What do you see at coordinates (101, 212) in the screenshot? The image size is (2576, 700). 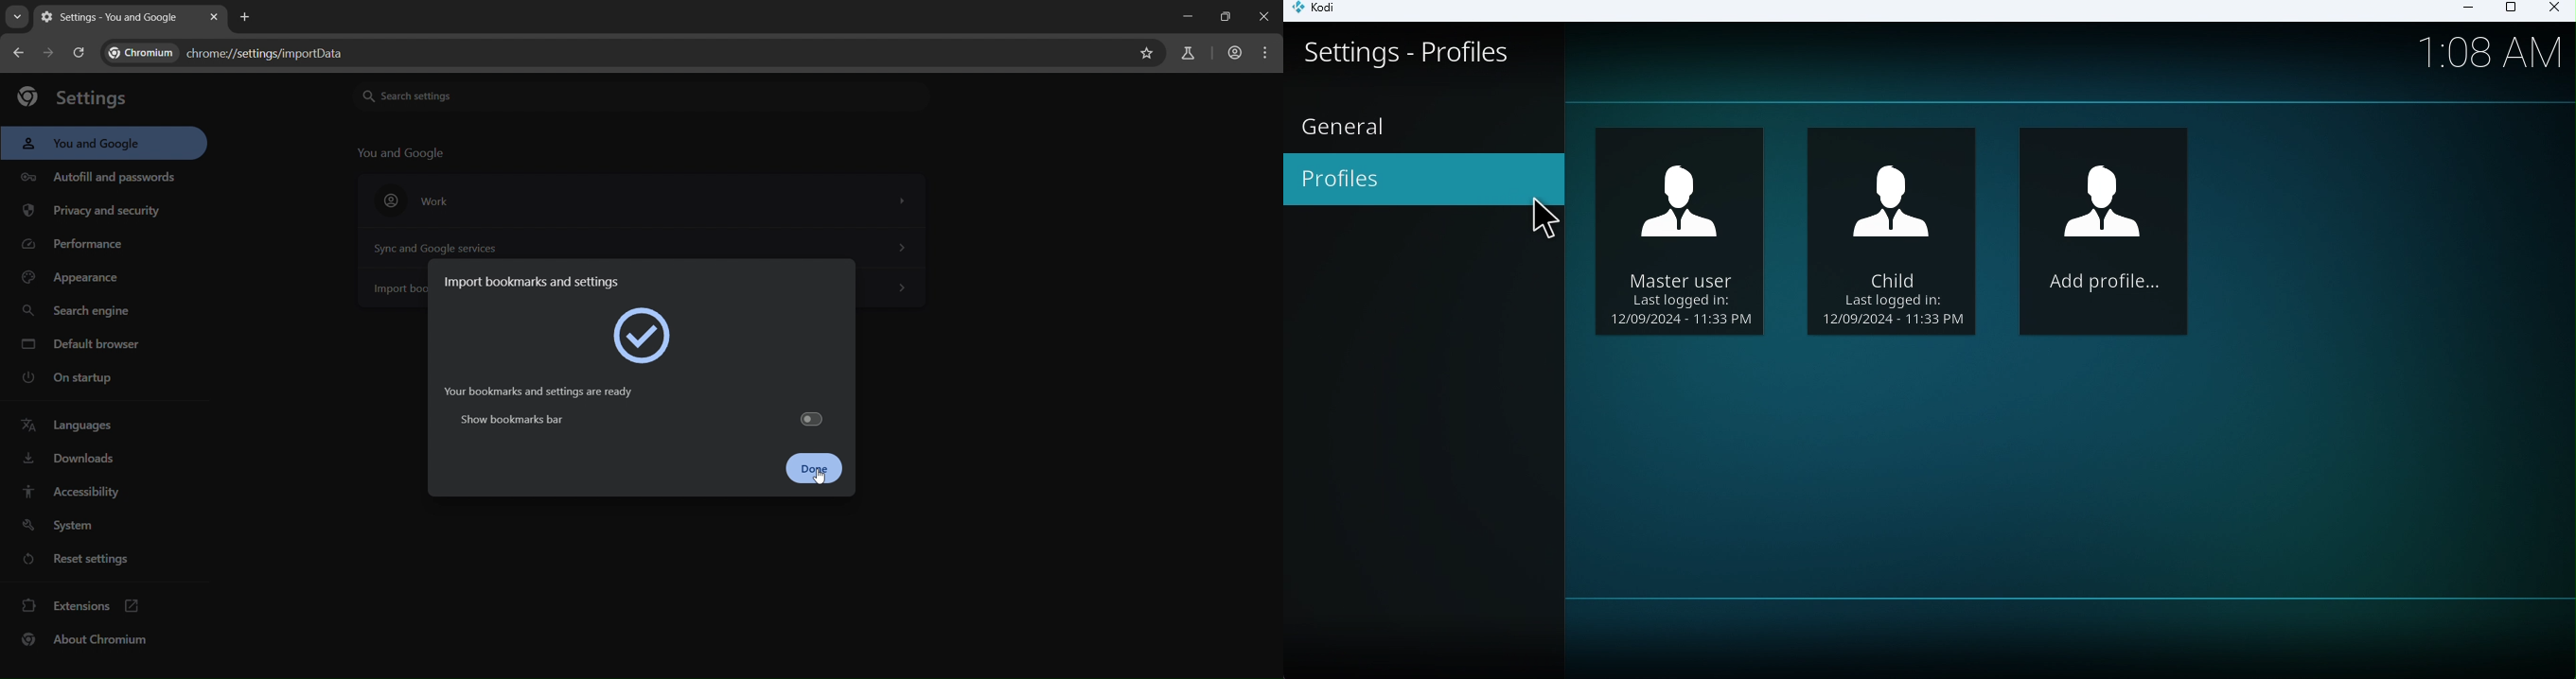 I see `rivacy and security` at bounding box center [101, 212].